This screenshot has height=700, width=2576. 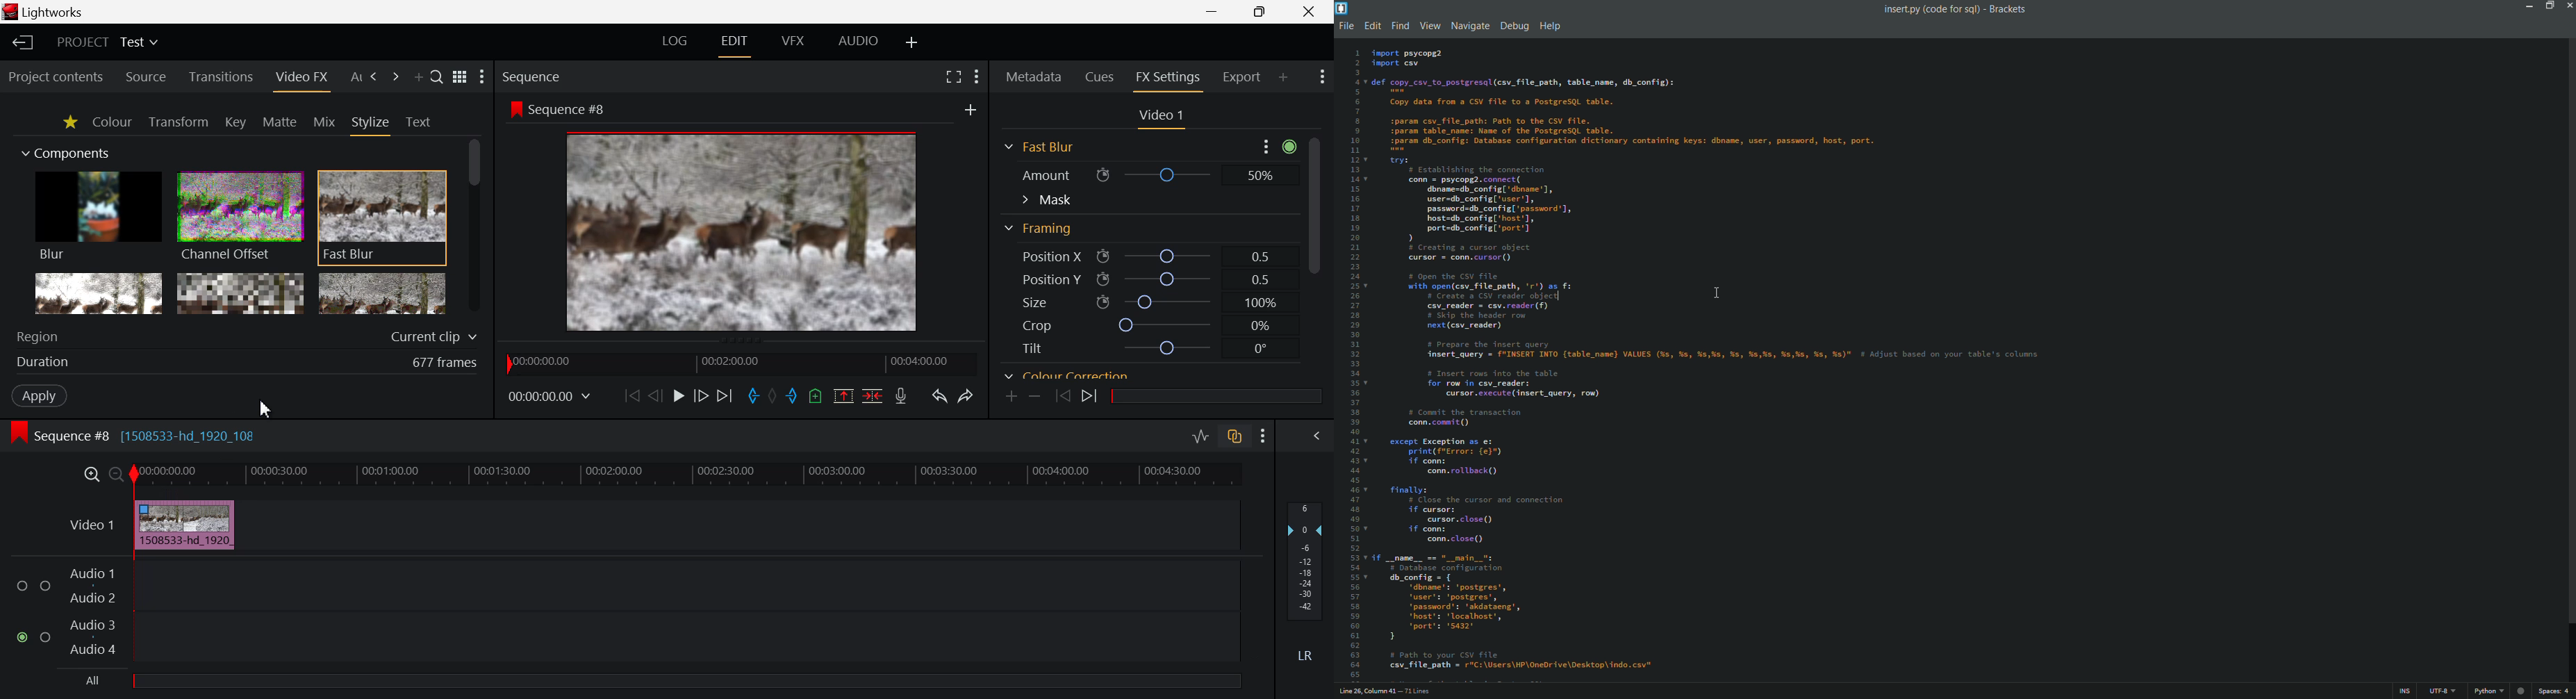 I want to click on spaces, so click(x=2556, y=693).